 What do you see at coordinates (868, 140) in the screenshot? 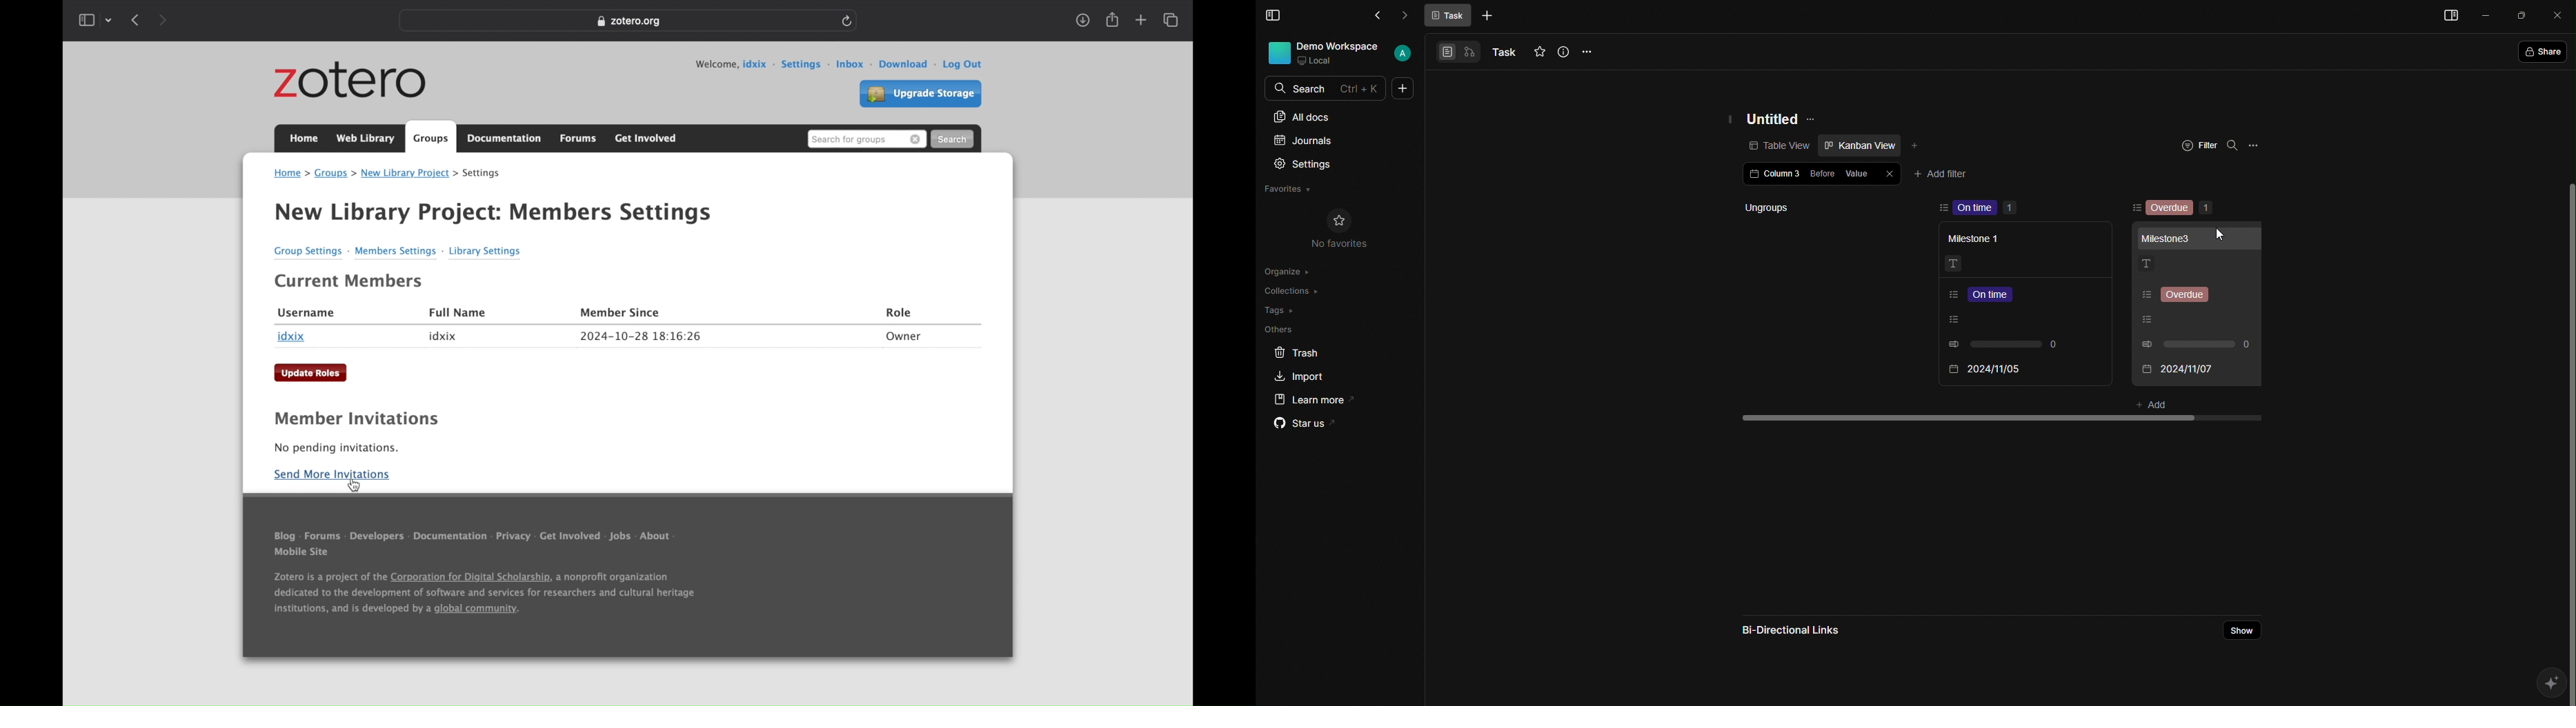
I see `search for groups` at bounding box center [868, 140].